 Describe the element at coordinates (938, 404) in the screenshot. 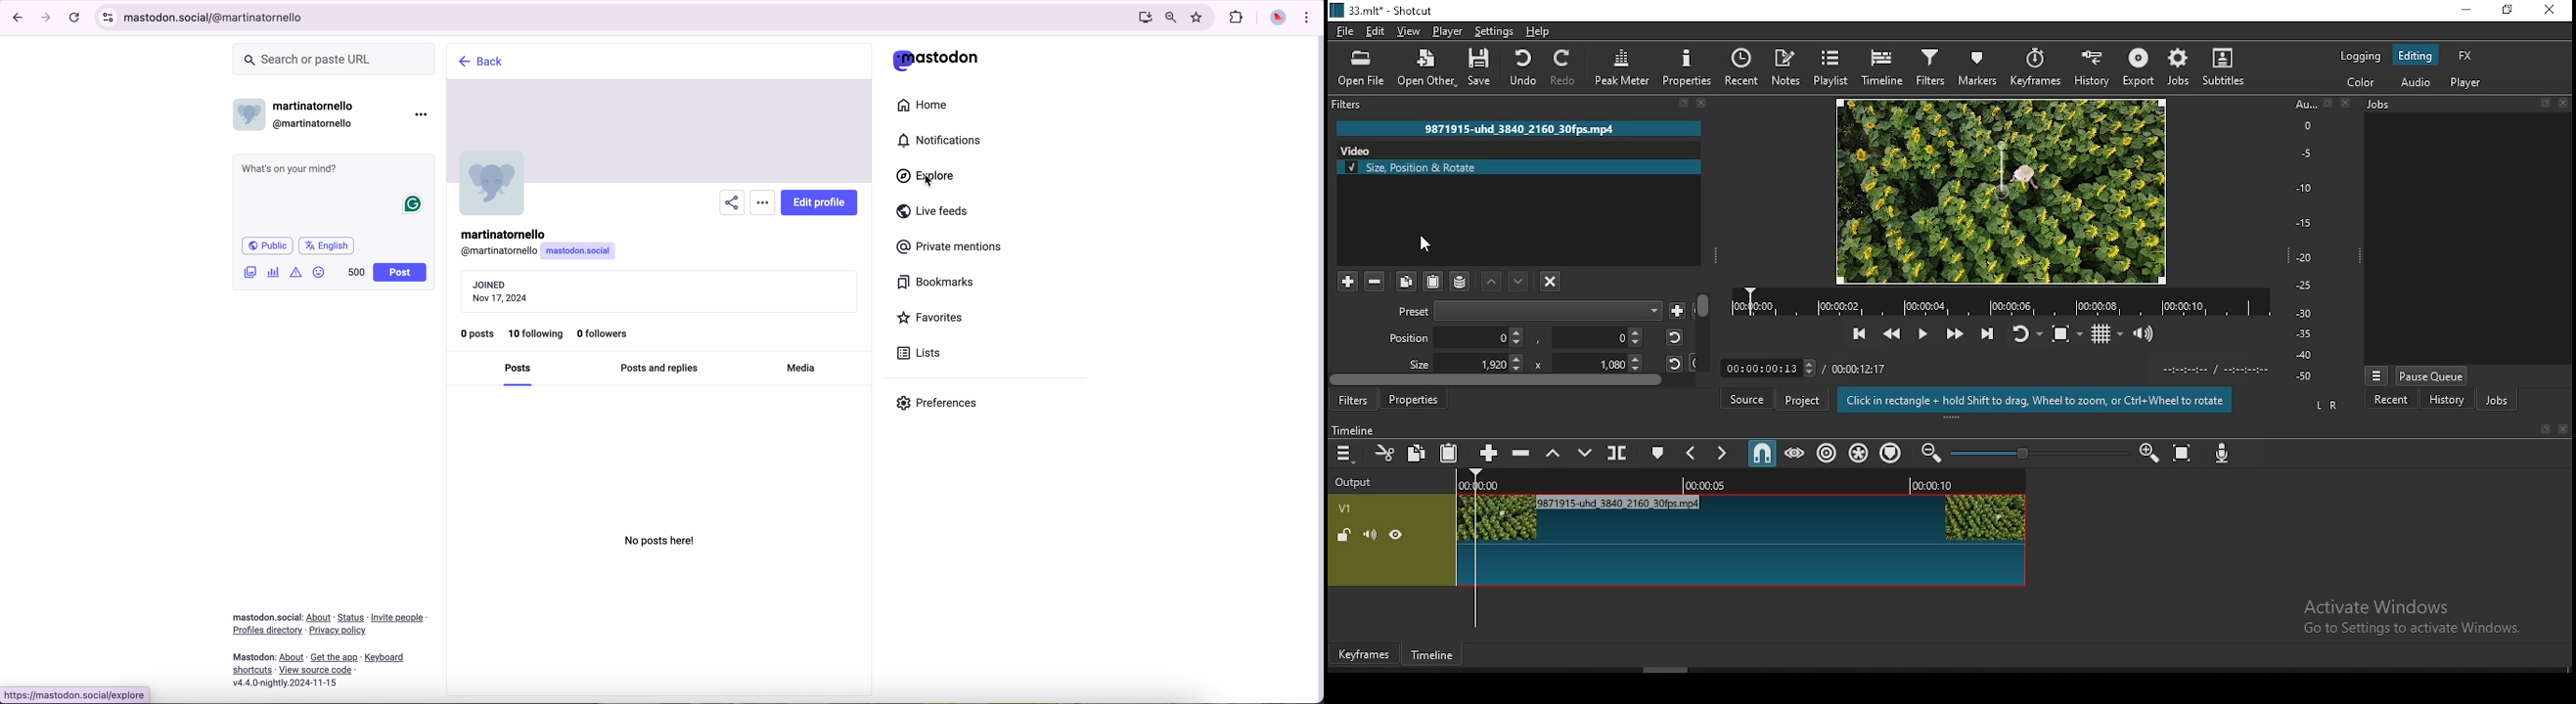

I see `preferences` at that location.